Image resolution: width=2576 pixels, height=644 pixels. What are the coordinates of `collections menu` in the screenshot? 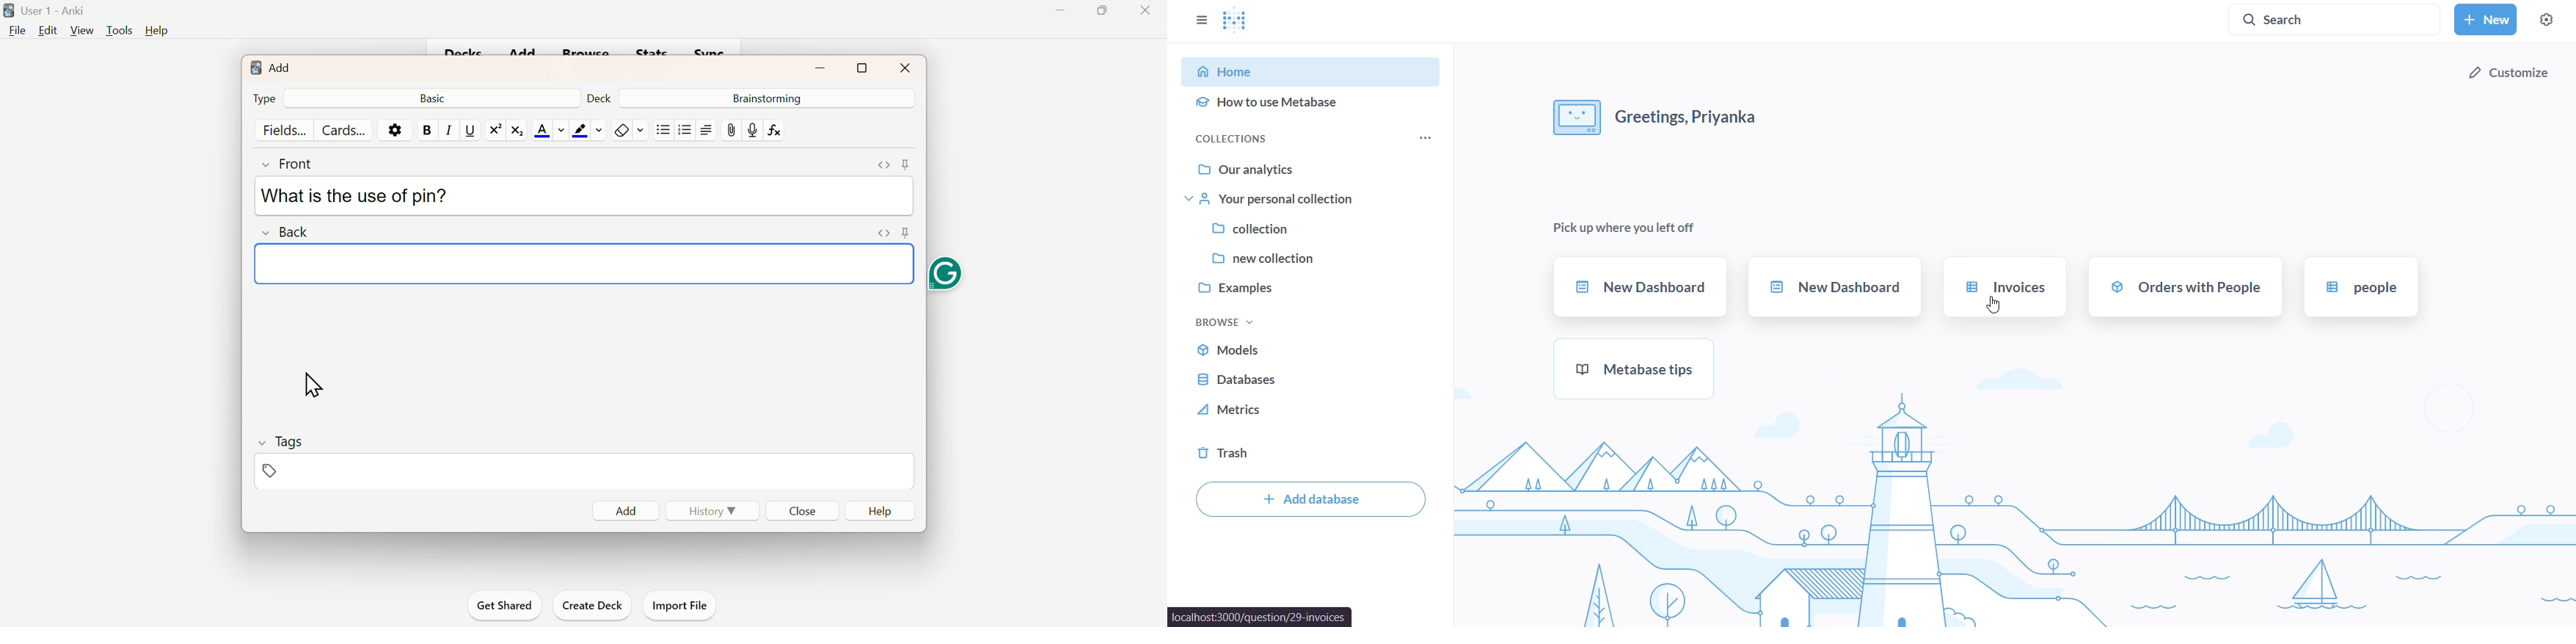 It's located at (1422, 135).